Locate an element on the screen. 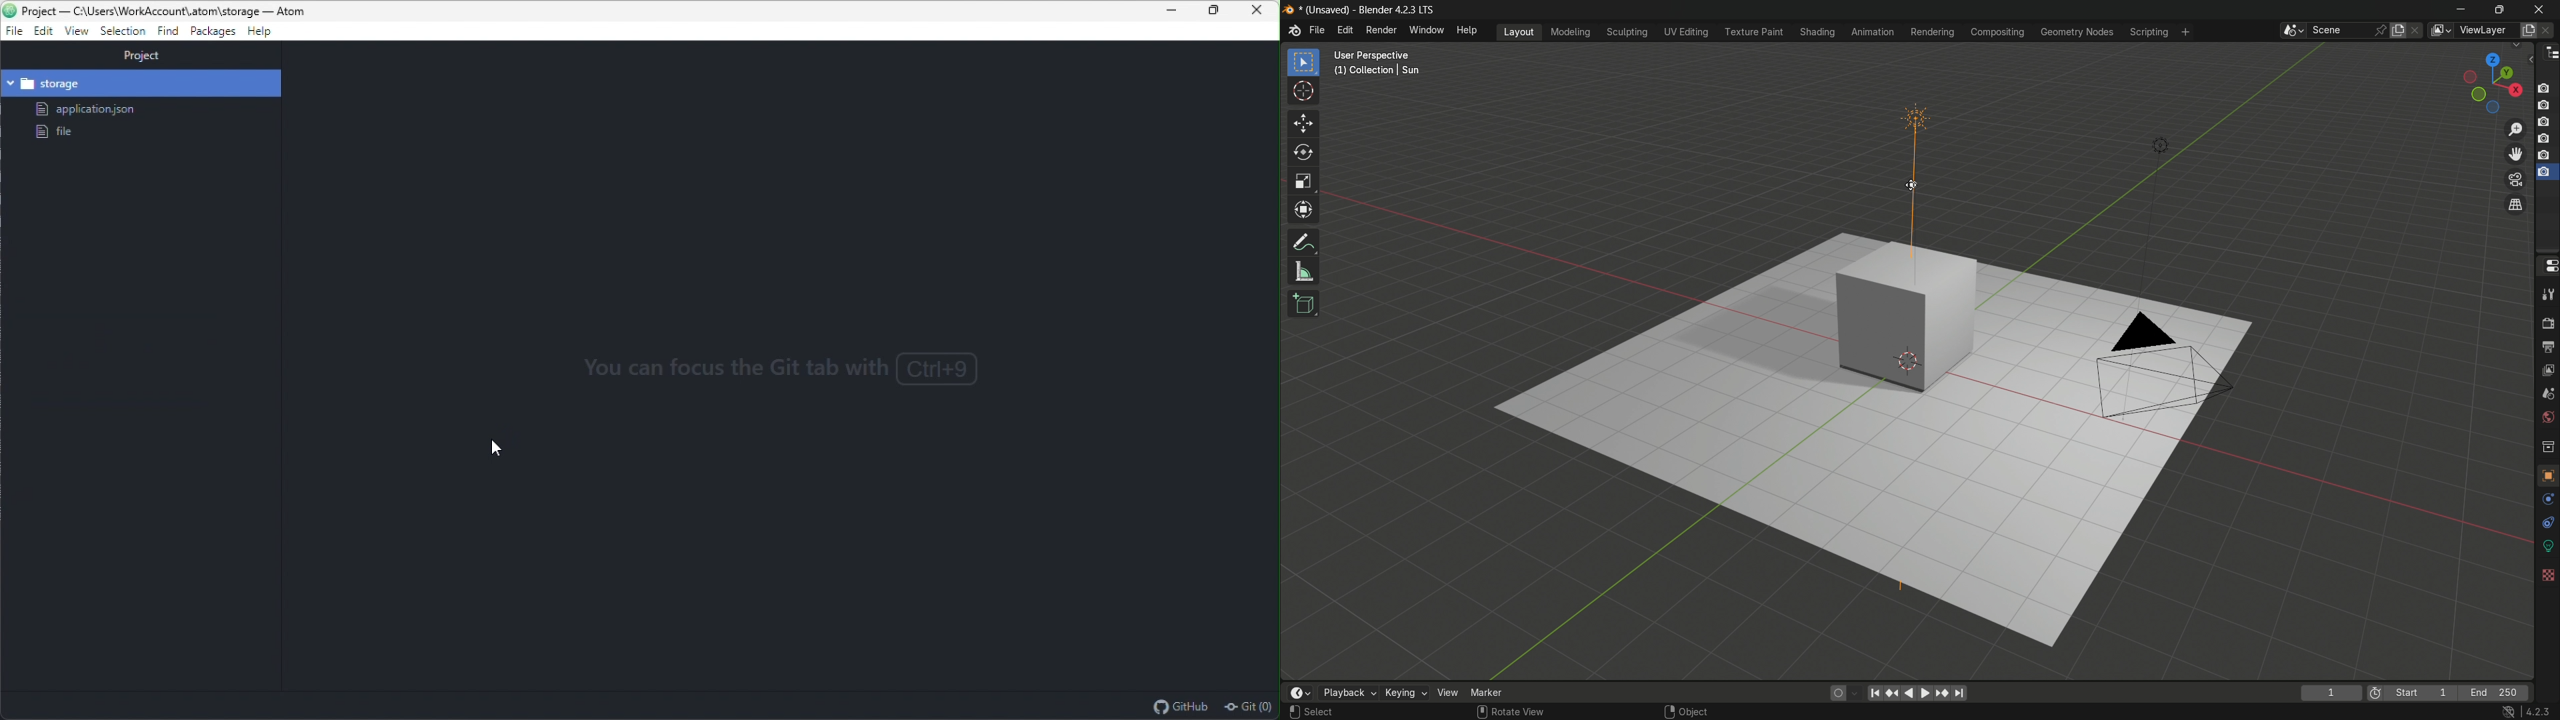 This screenshot has height=728, width=2576. view layer is located at coordinates (2441, 31).